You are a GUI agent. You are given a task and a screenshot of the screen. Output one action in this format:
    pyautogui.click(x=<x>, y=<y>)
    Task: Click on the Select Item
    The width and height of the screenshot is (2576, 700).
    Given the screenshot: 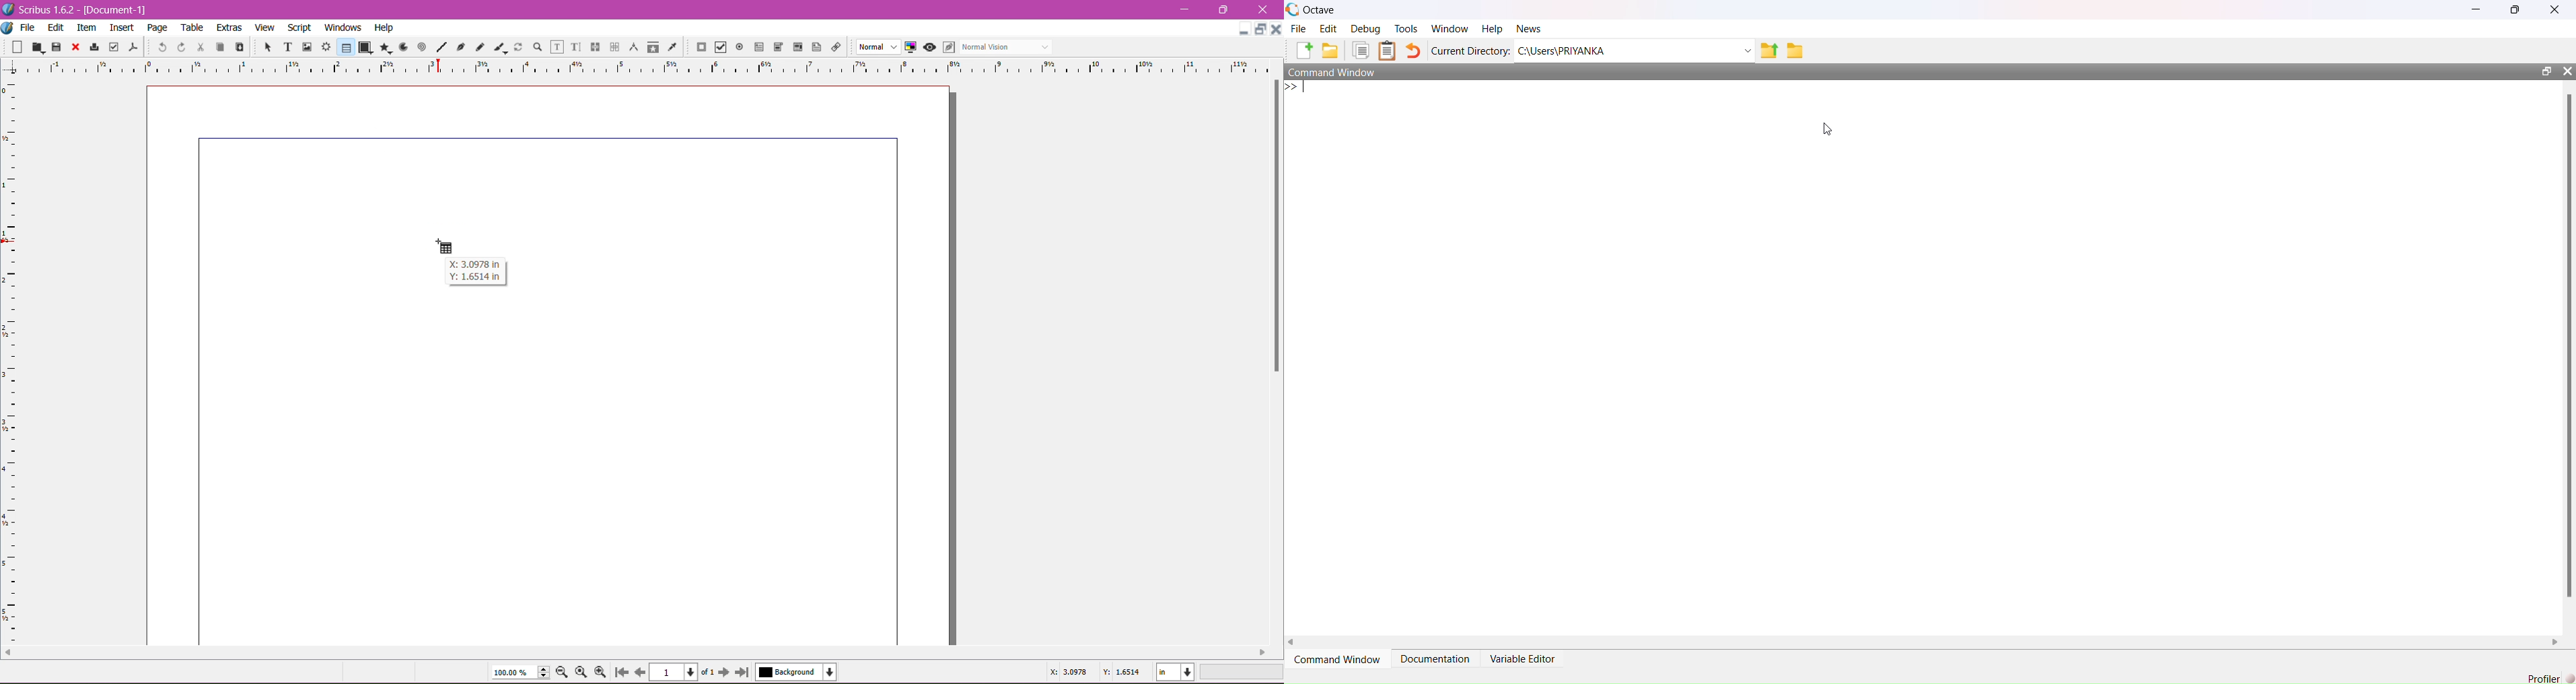 What is the action you would take?
    pyautogui.click(x=262, y=46)
    